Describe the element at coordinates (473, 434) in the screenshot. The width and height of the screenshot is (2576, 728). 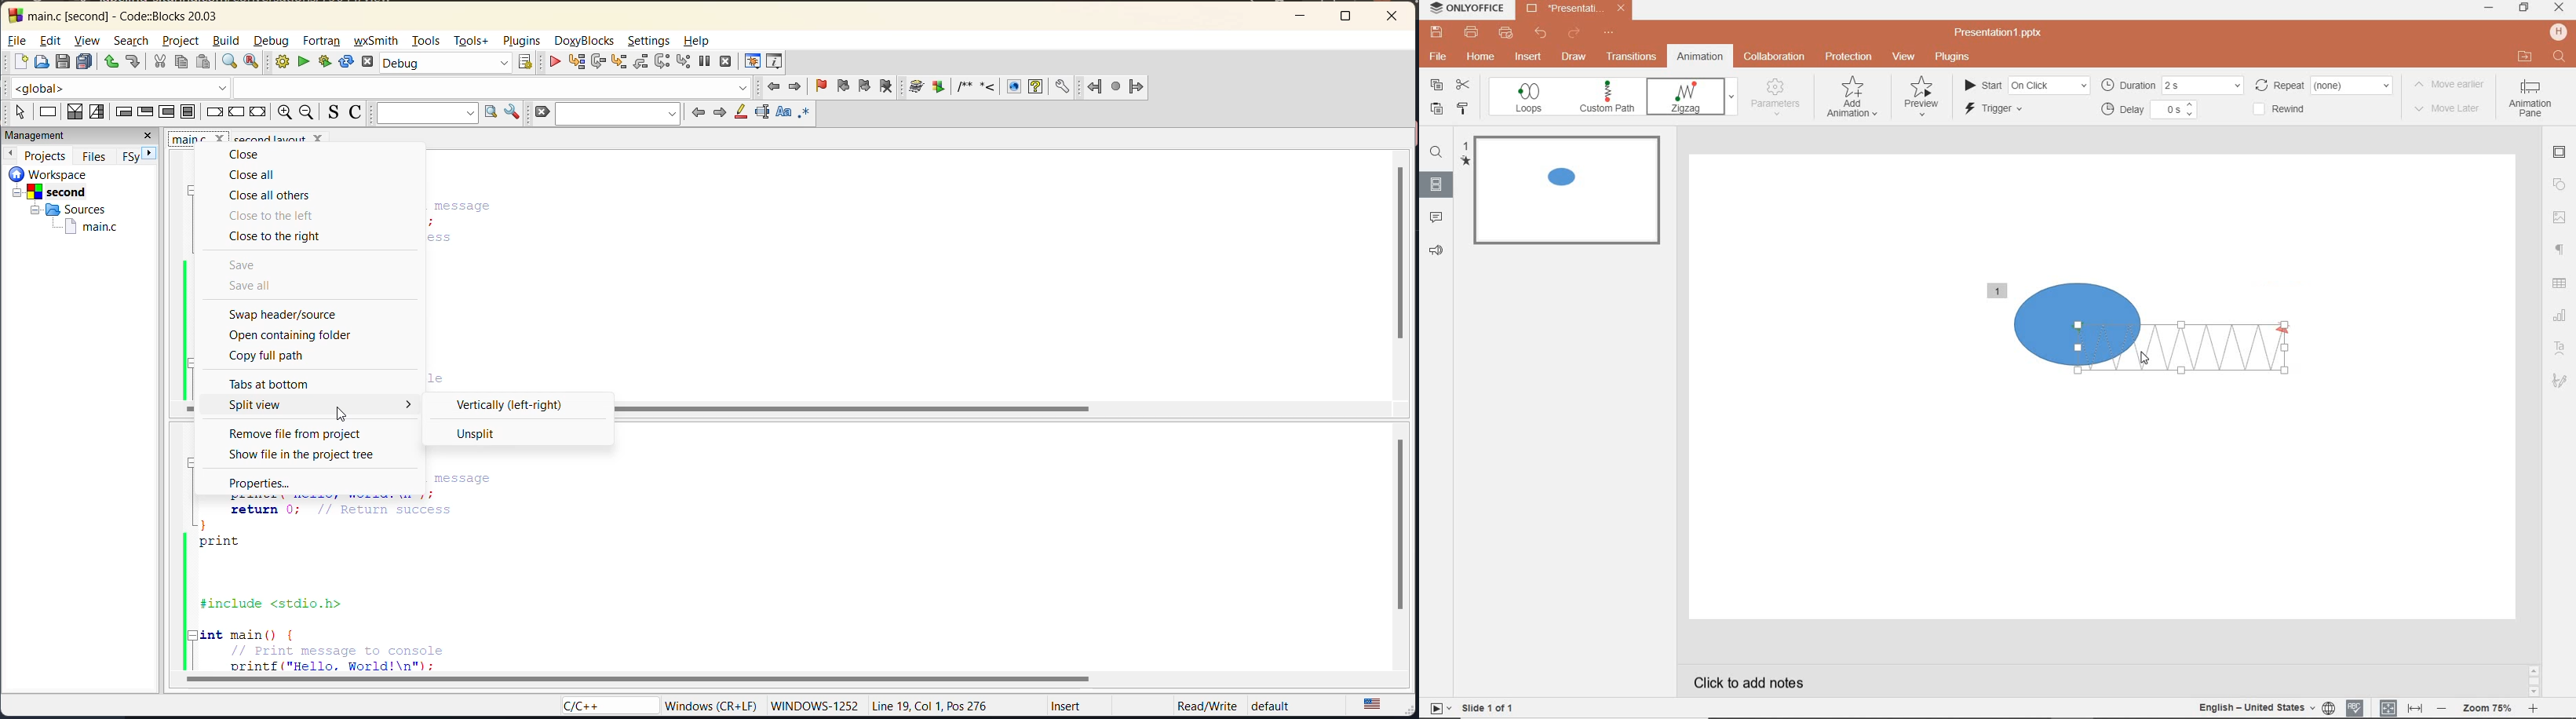
I see `unsplit` at that location.